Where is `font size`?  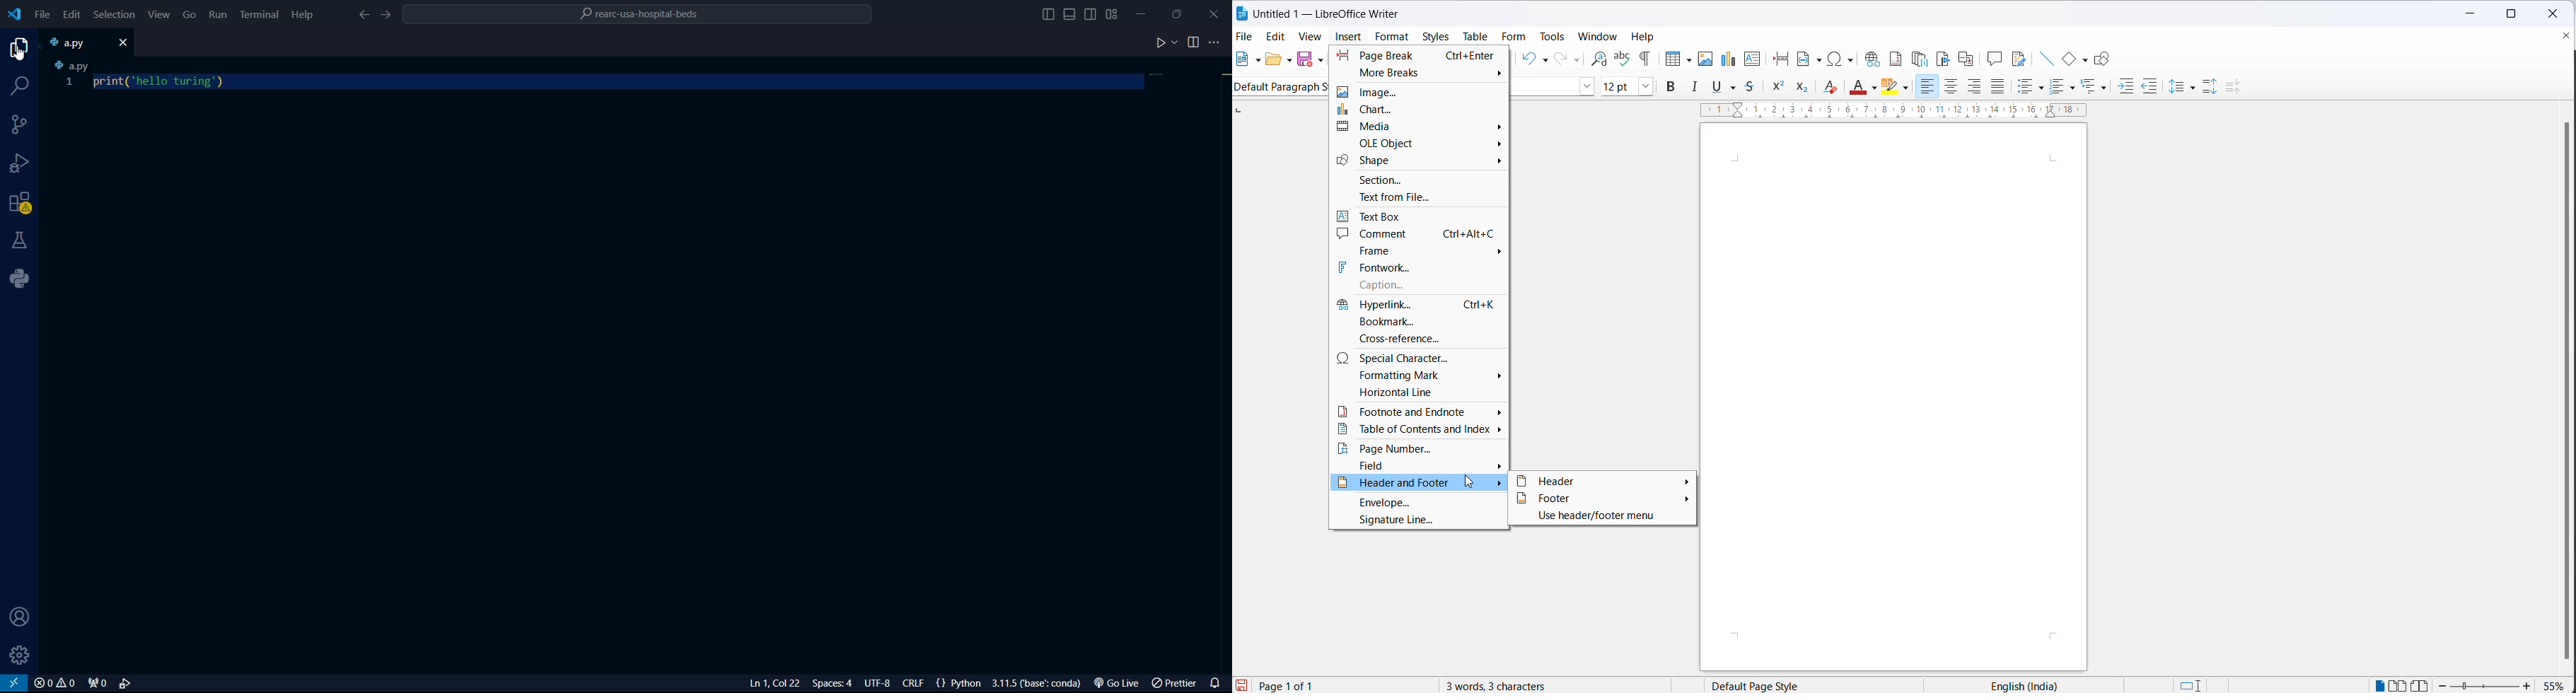 font size is located at coordinates (1618, 86).